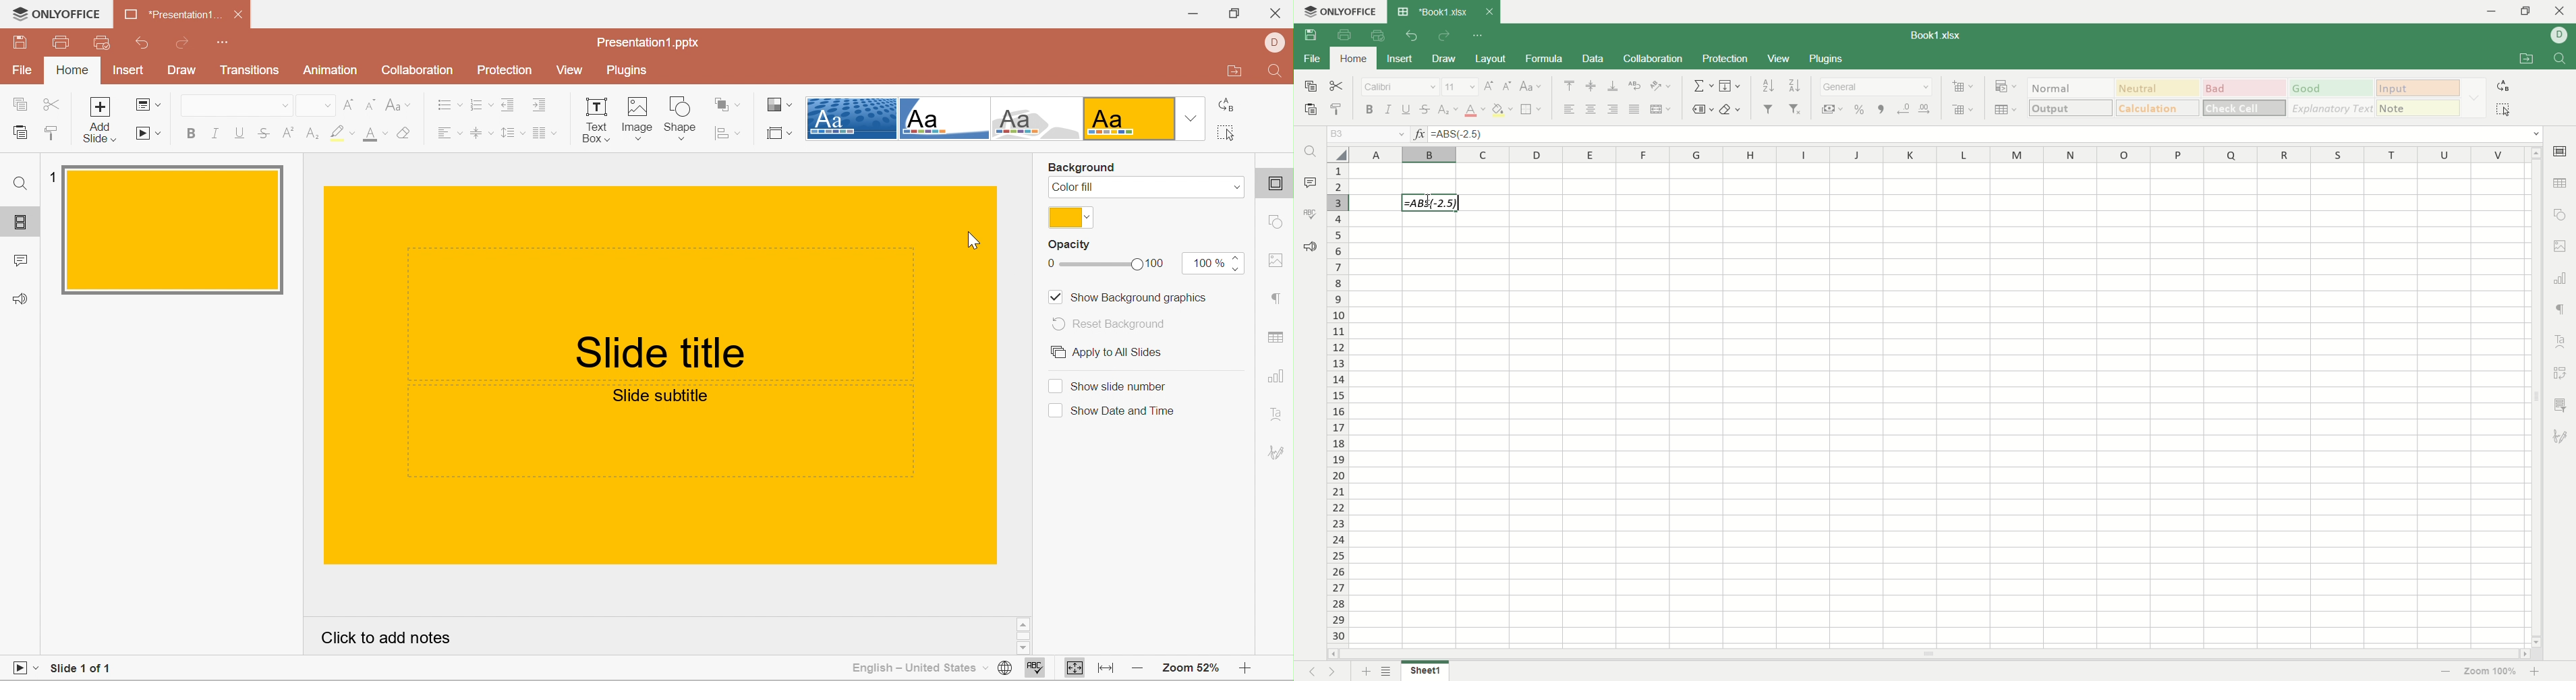 The image size is (2576, 700). Describe the element at coordinates (19, 134) in the screenshot. I see `Paste` at that location.